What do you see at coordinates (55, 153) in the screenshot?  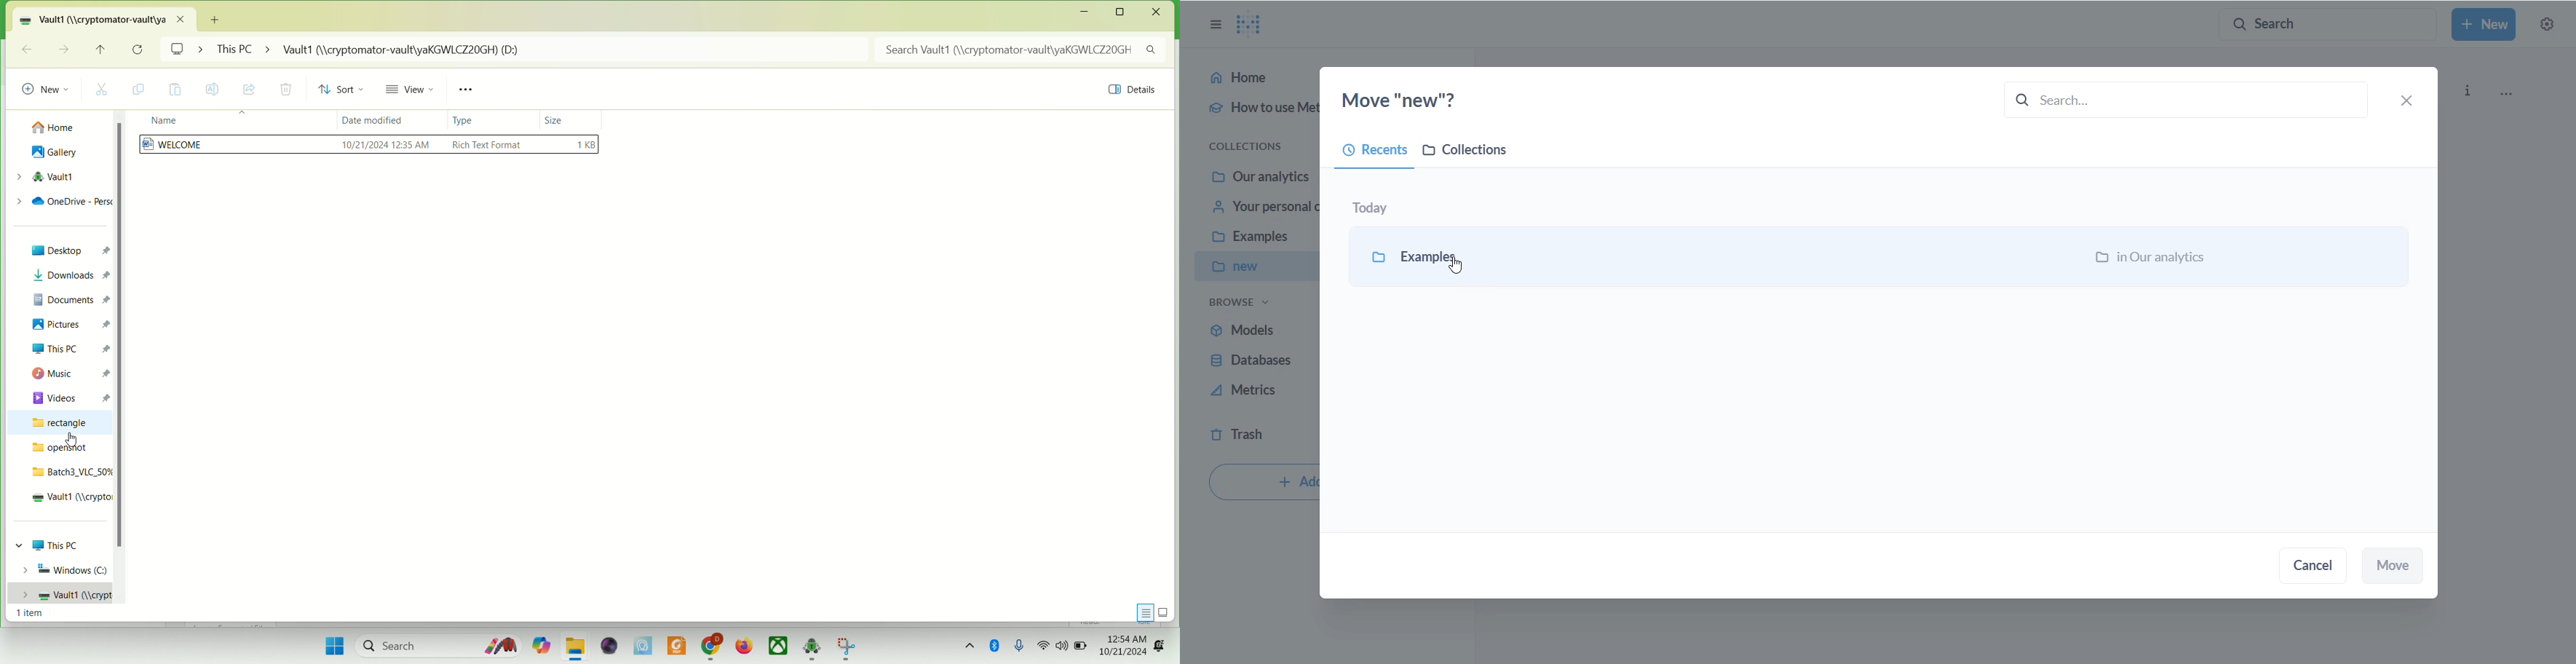 I see `gallery` at bounding box center [55, 153].